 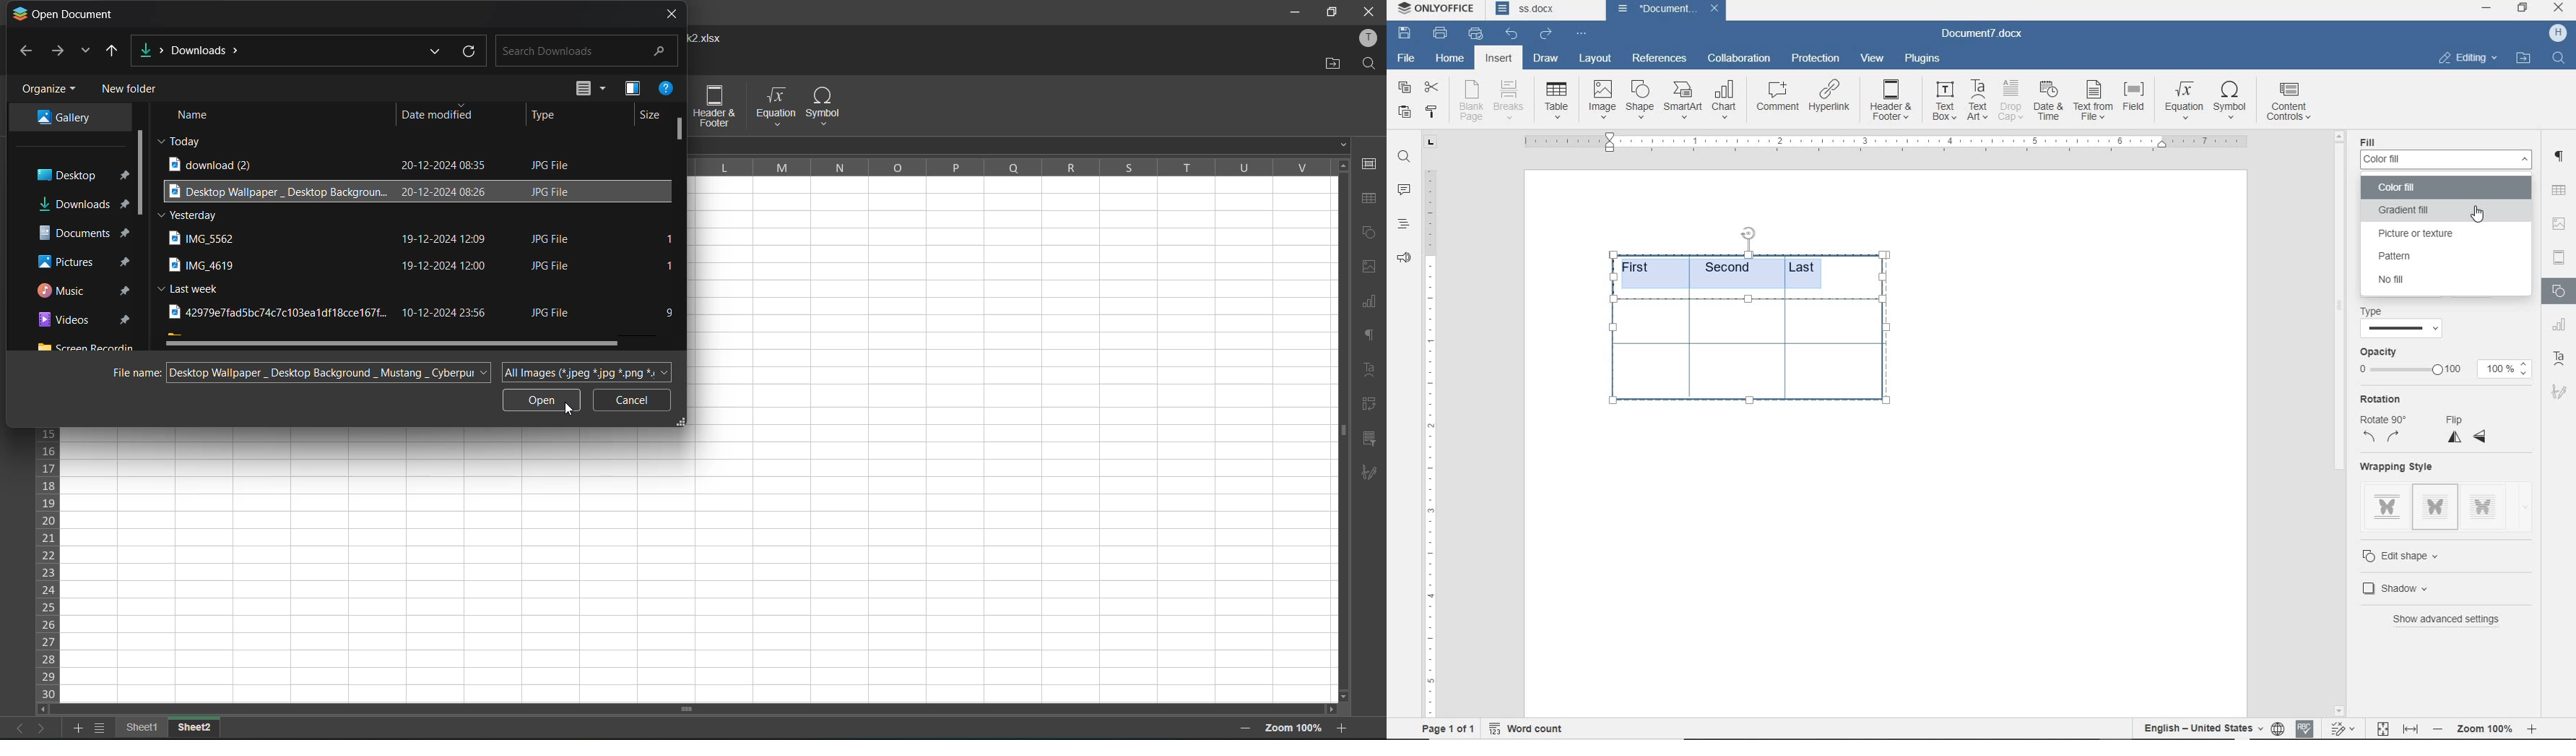 What do you see at coordinates (1343, 726) in the screenshot?
I see `zoom in` at bounding box center [1343, 726].